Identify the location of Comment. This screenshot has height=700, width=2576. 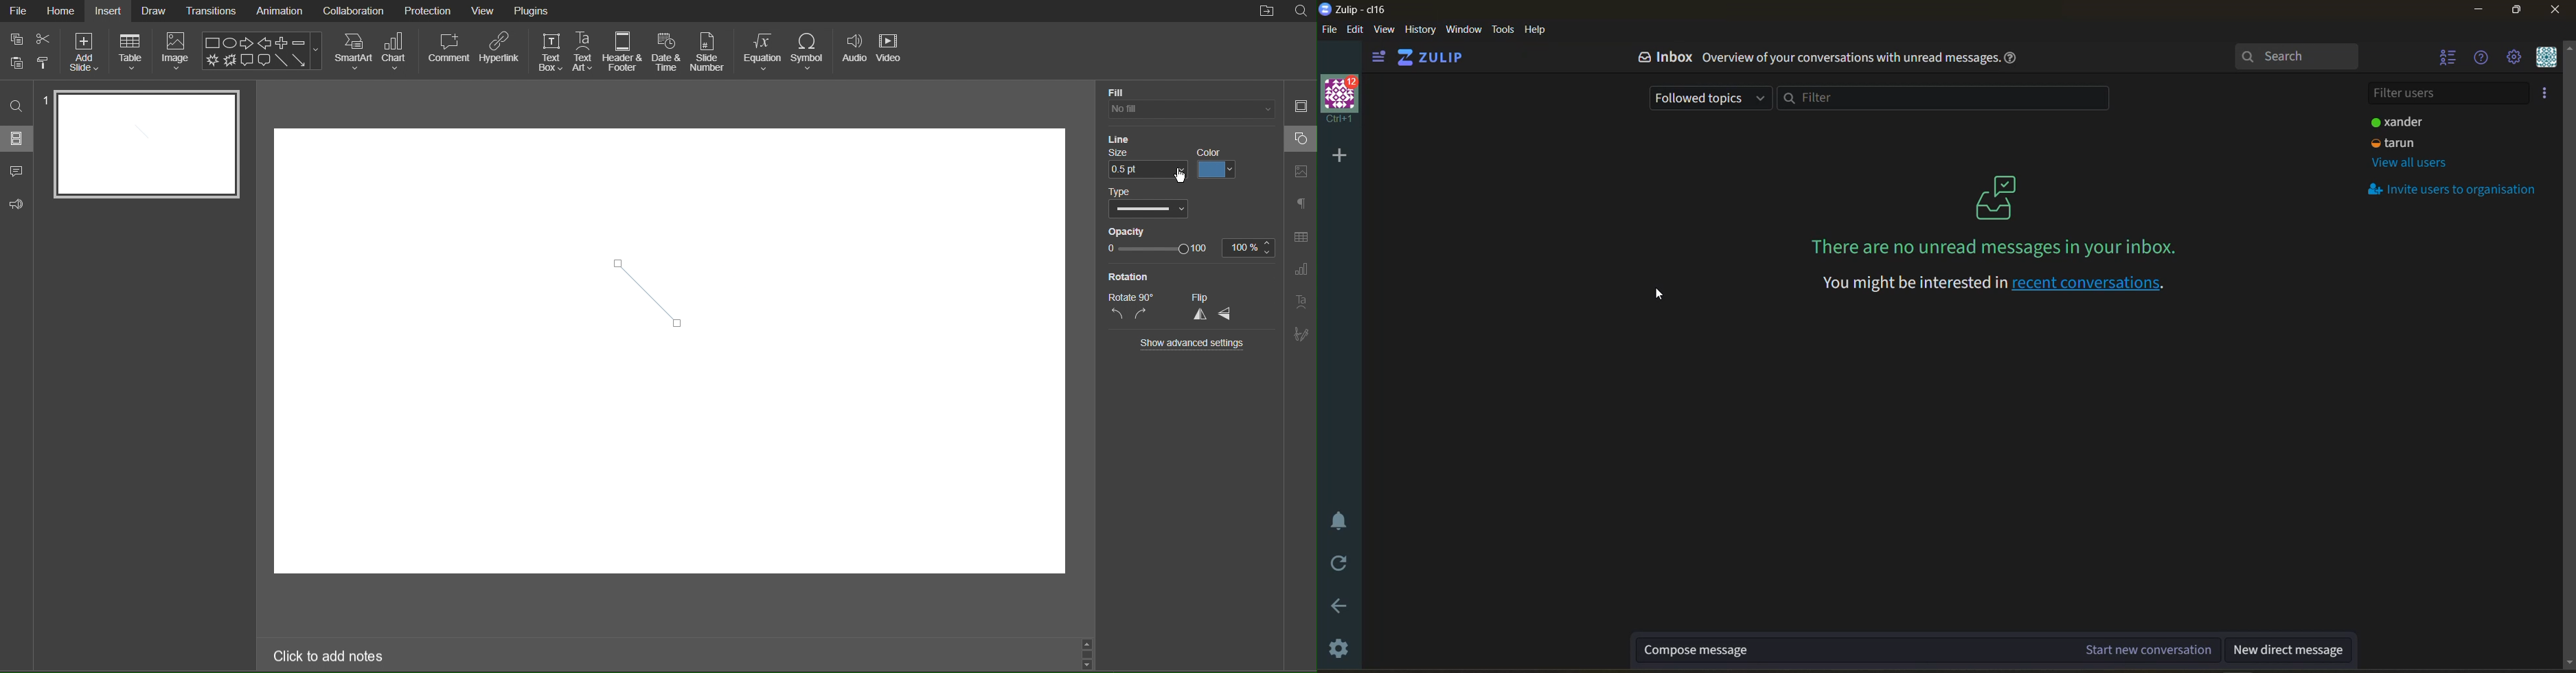
(448, 52).